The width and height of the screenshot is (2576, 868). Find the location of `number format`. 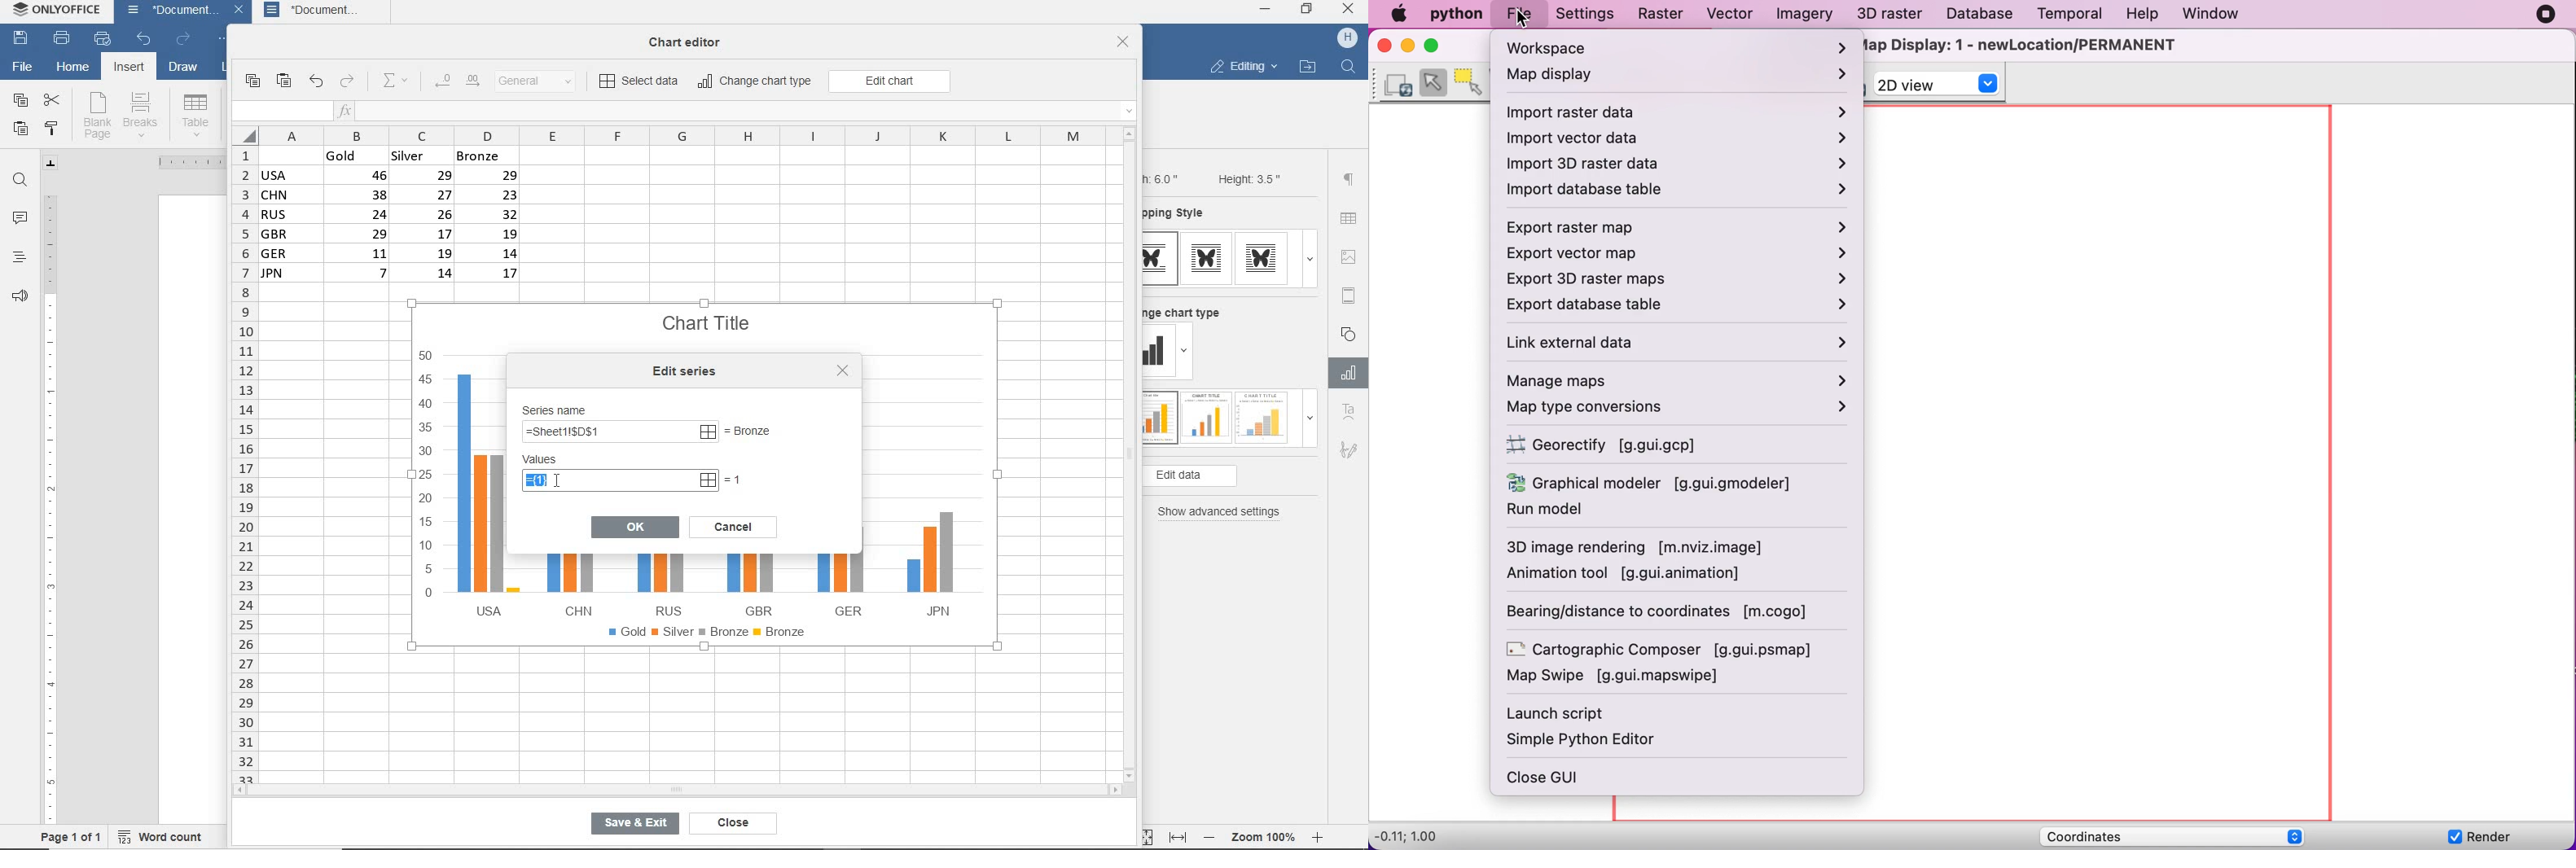

number format is located at coordinates (542, 82).